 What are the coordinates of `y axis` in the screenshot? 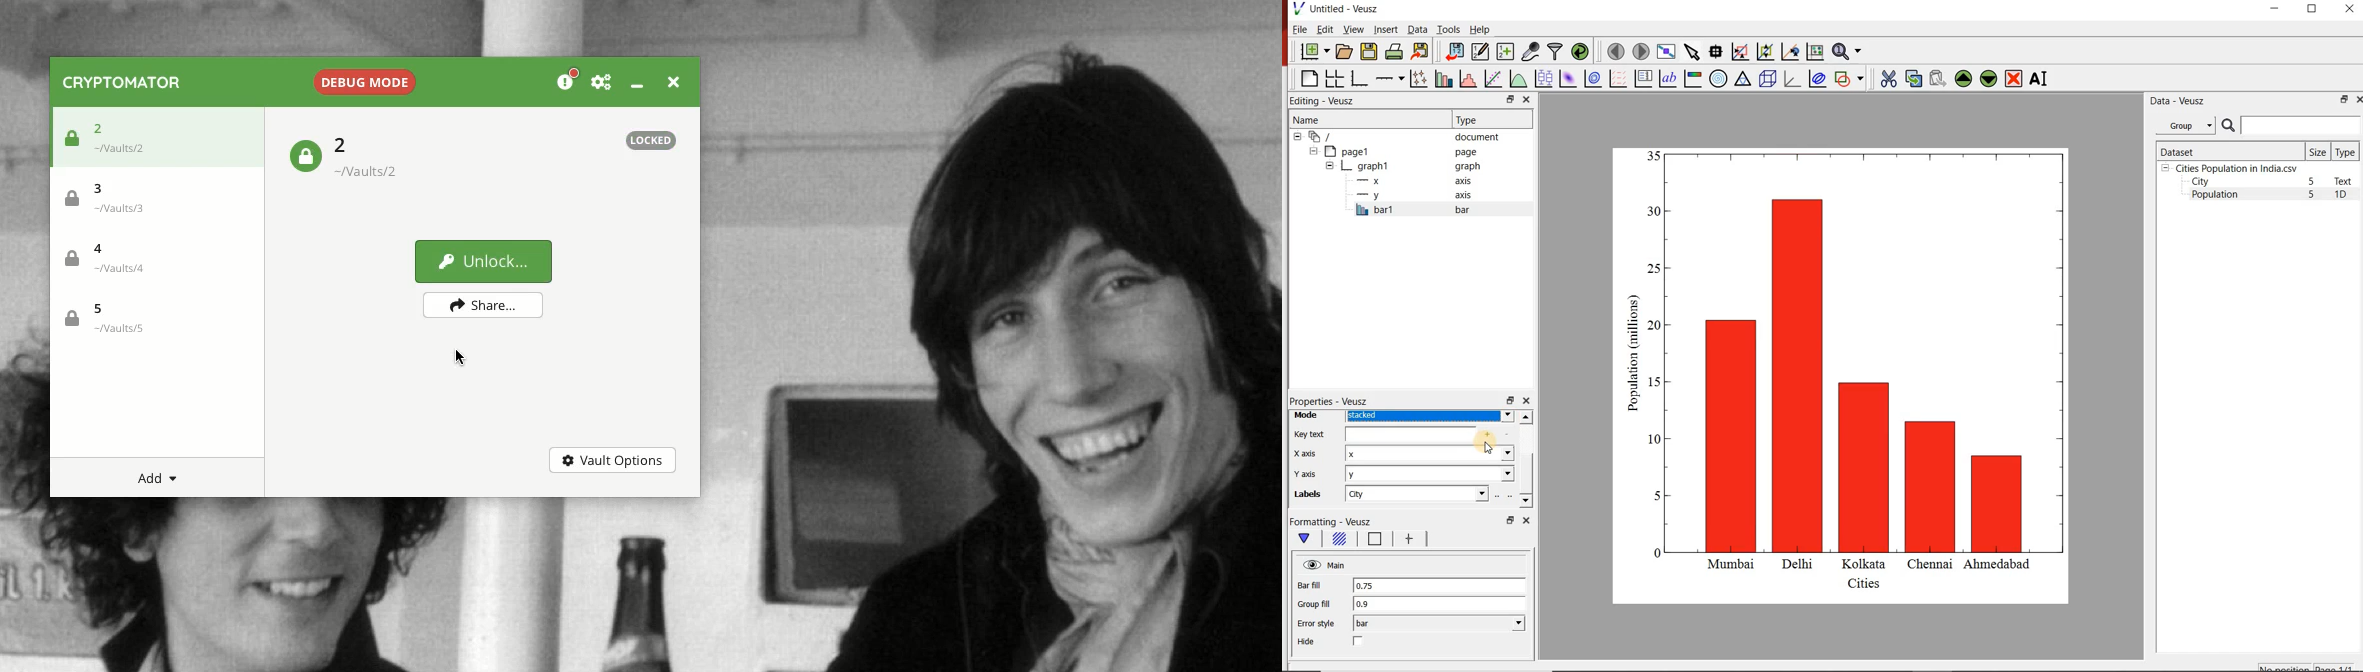 It's located at (1314, 474).